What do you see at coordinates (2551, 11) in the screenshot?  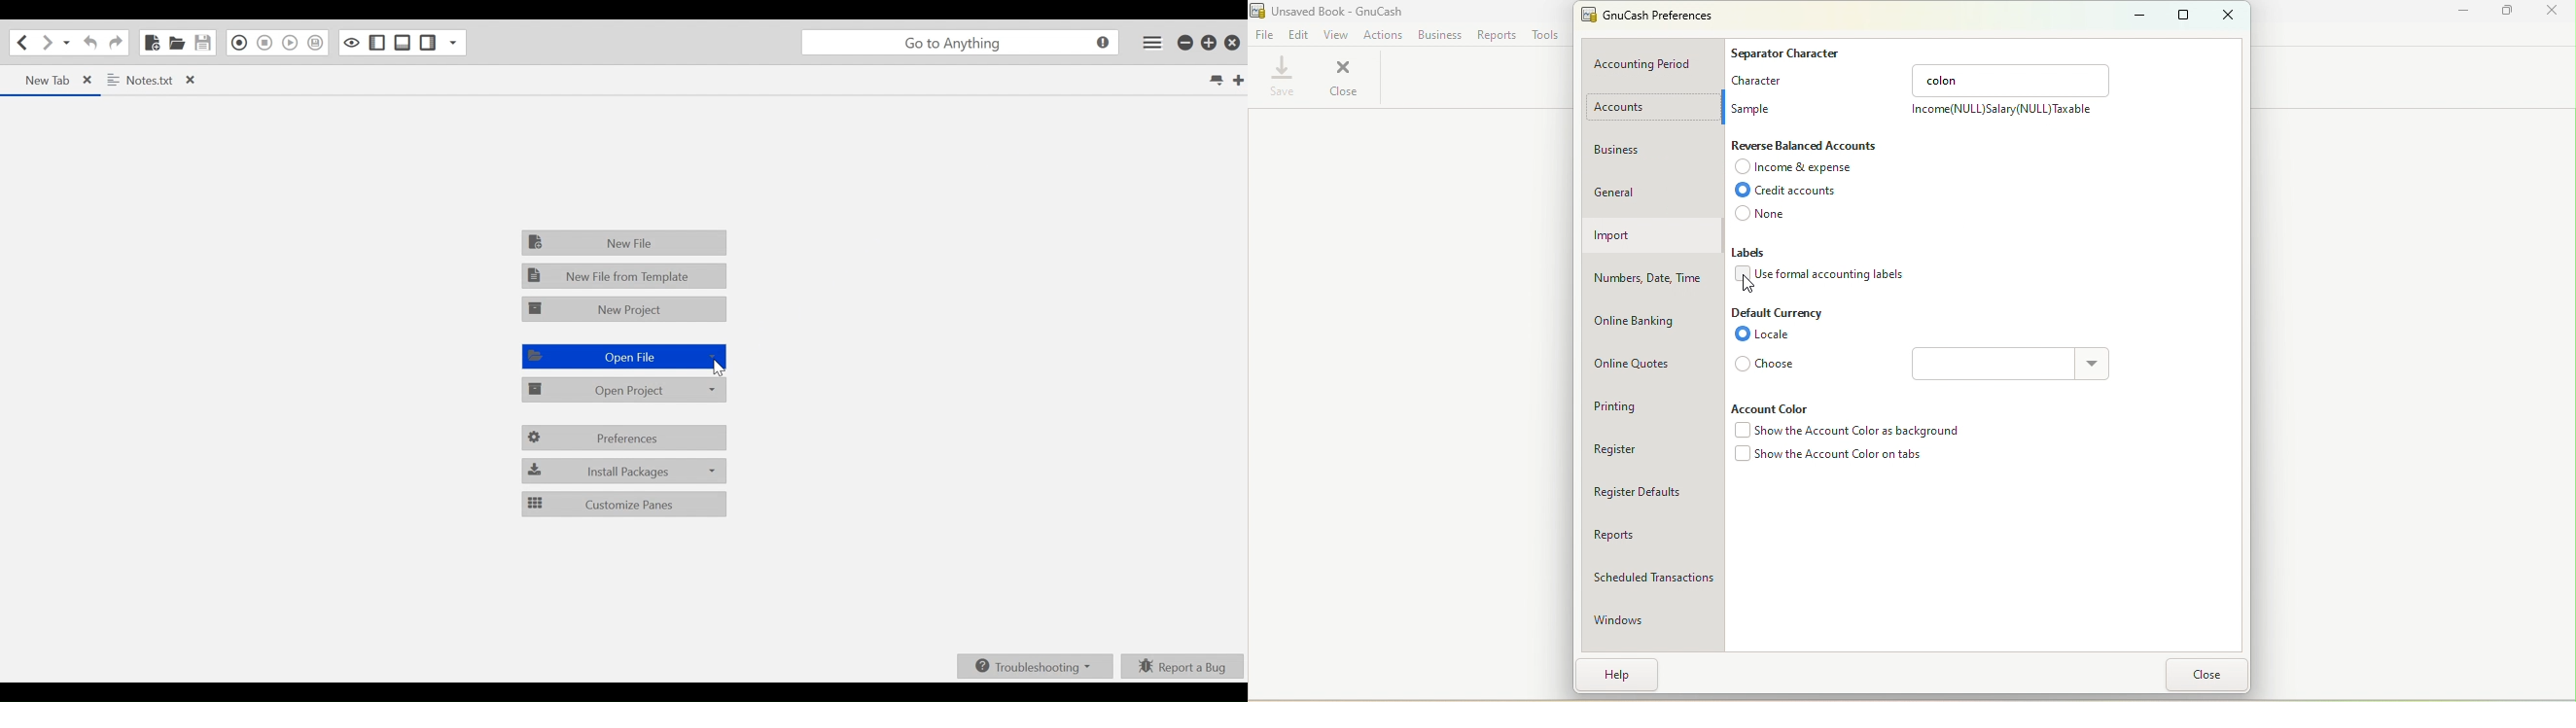 I see `close` at bounding box center [2551, 11].